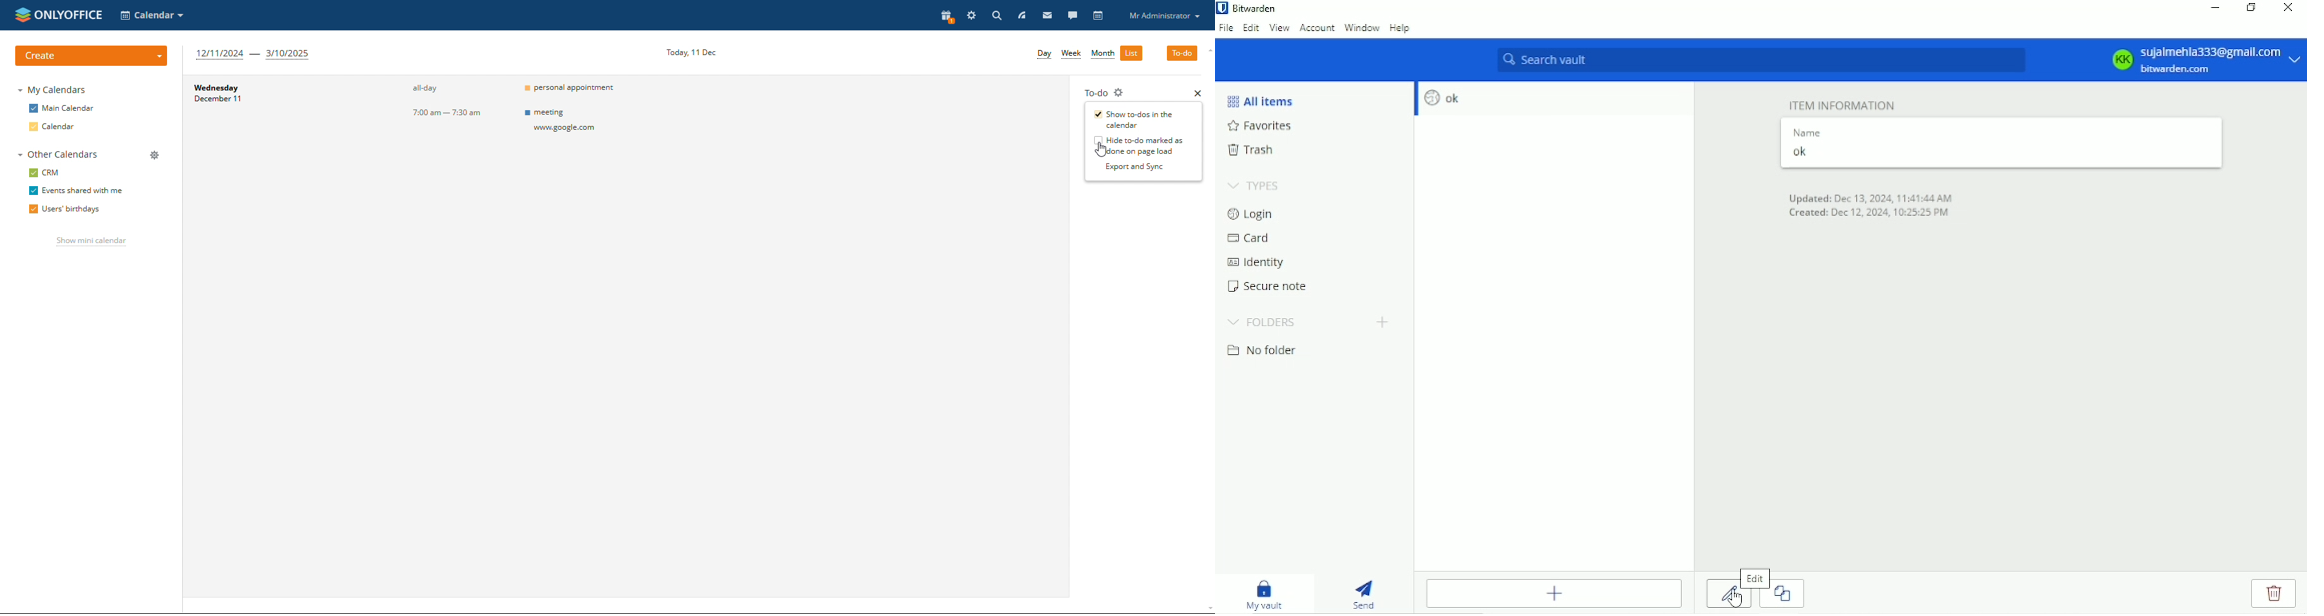  What do you see at coordinates (1871, 214) in the screenshot?
I see `Created: Dec 12, 2024, 10:25:25 PM` at bounding box center [1871, 214].